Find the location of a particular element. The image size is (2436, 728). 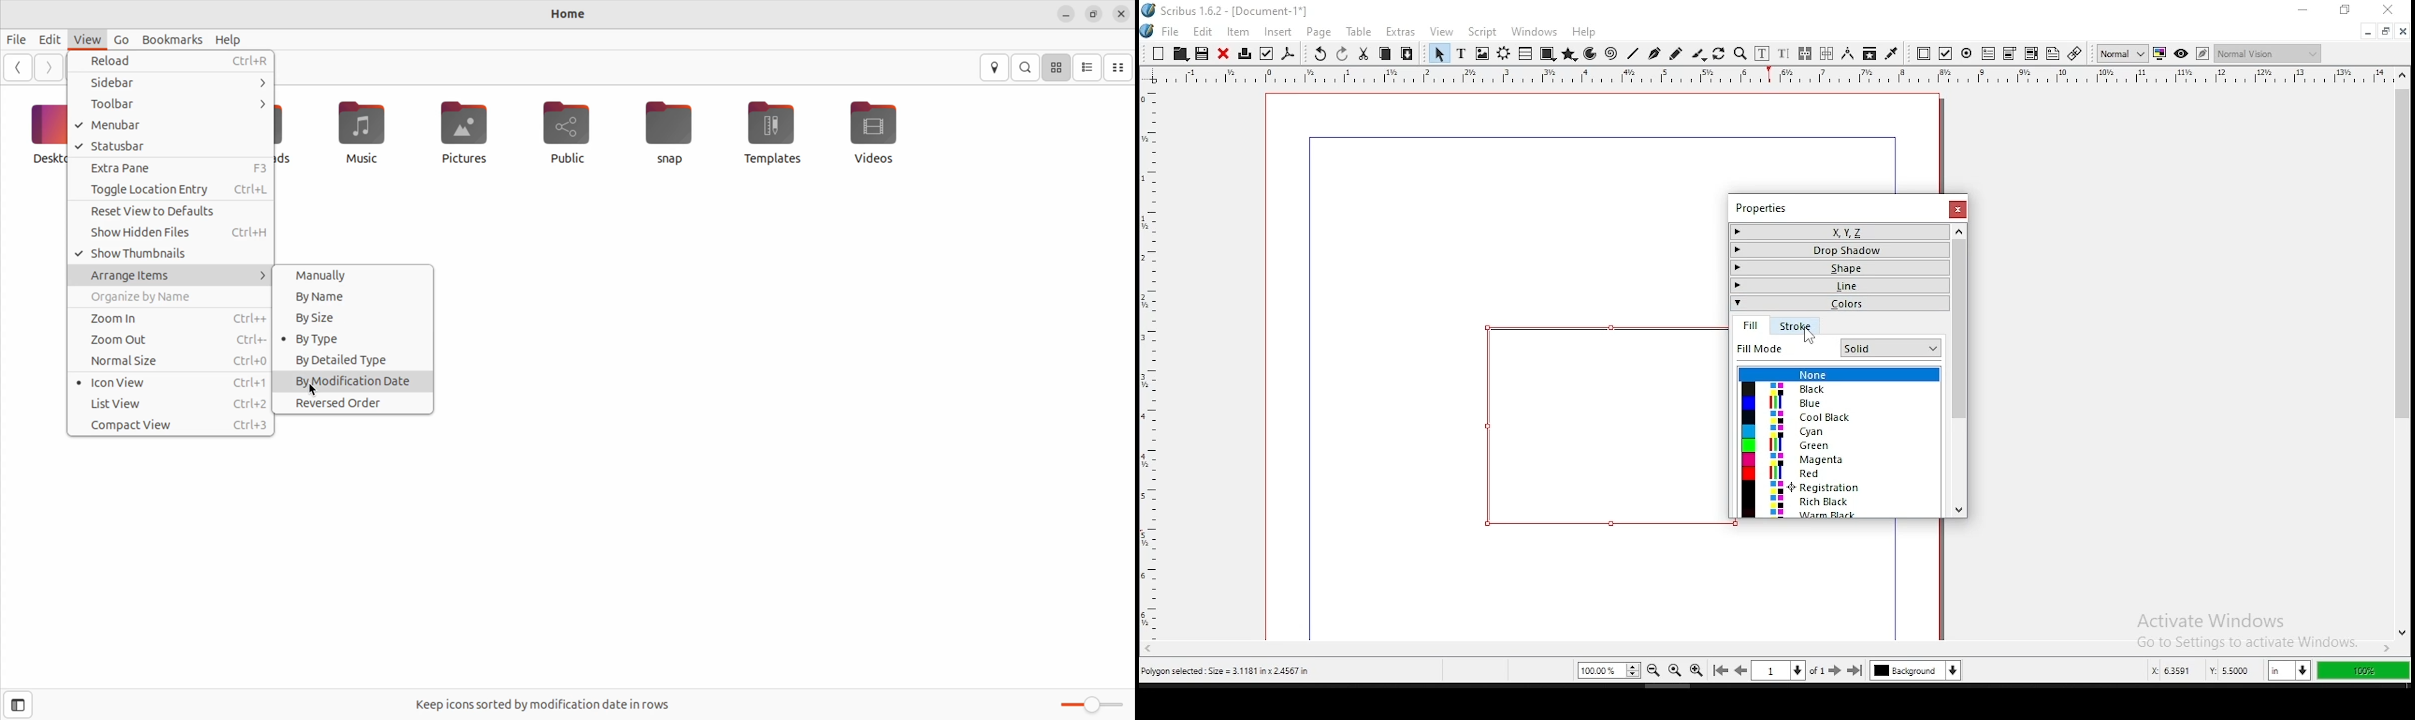

vertical ruler is located at coordinates (1775, 74).